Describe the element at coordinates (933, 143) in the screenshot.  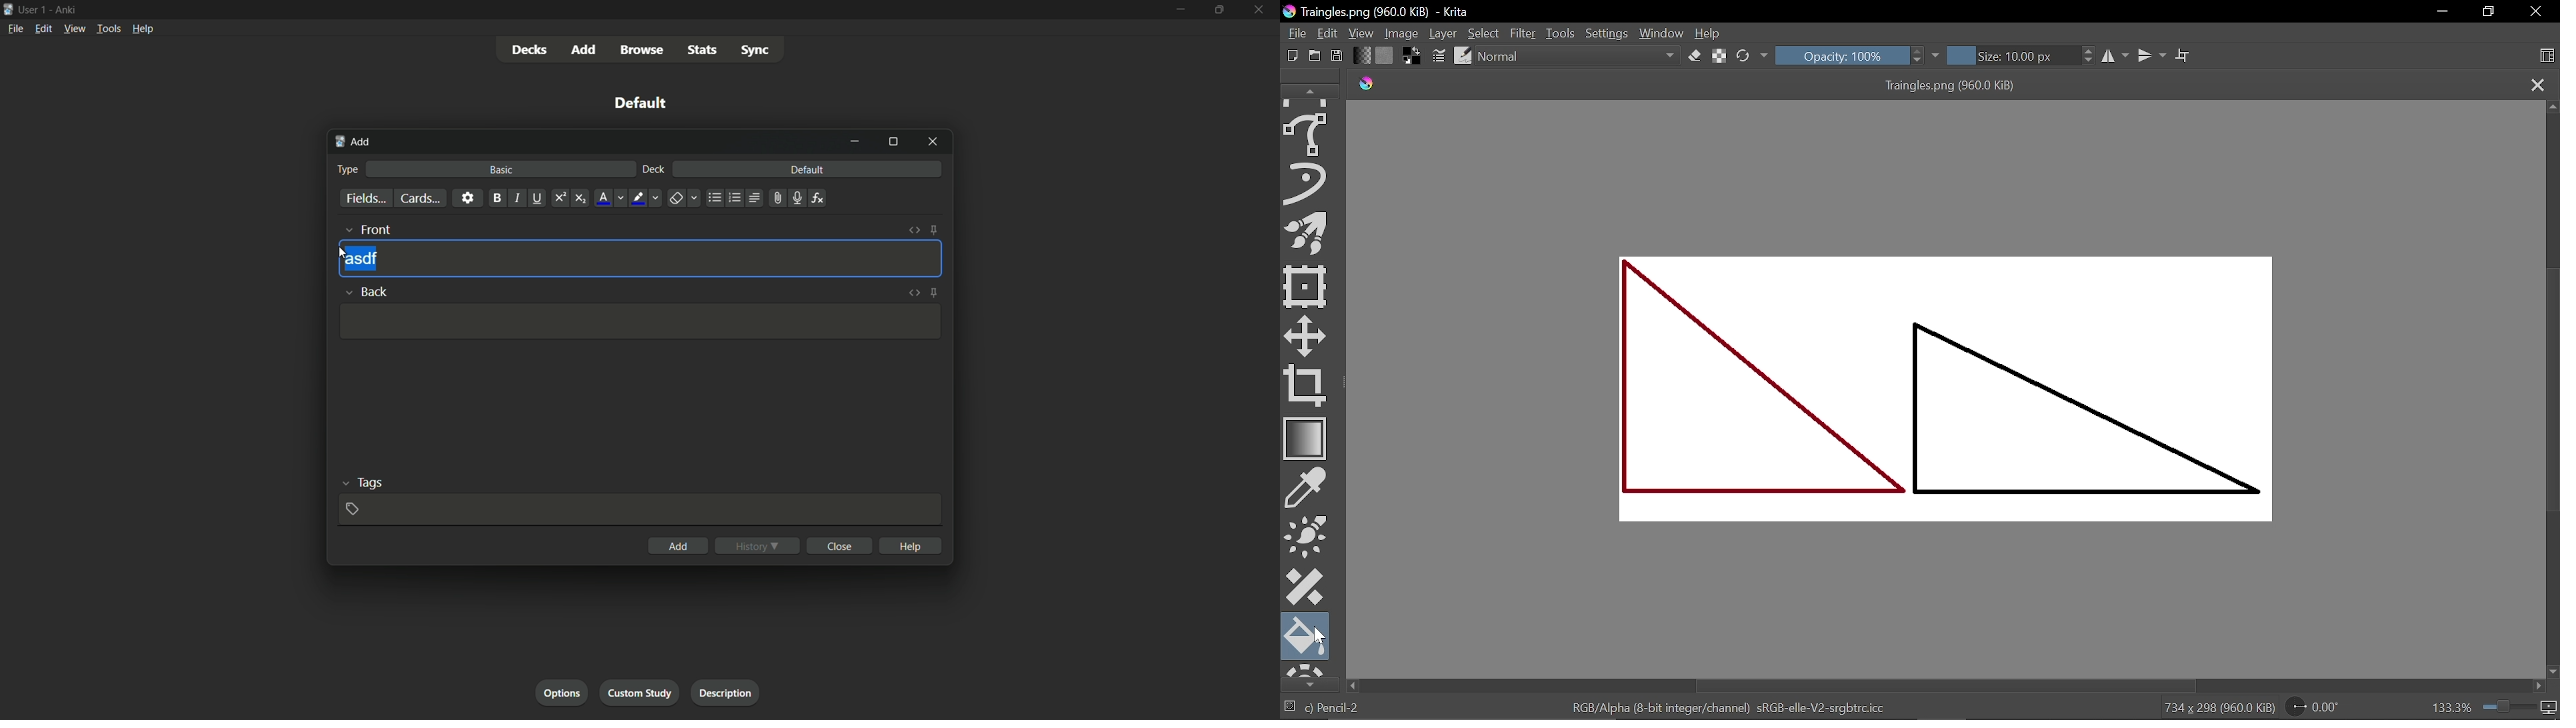
I see `close ` at that location.